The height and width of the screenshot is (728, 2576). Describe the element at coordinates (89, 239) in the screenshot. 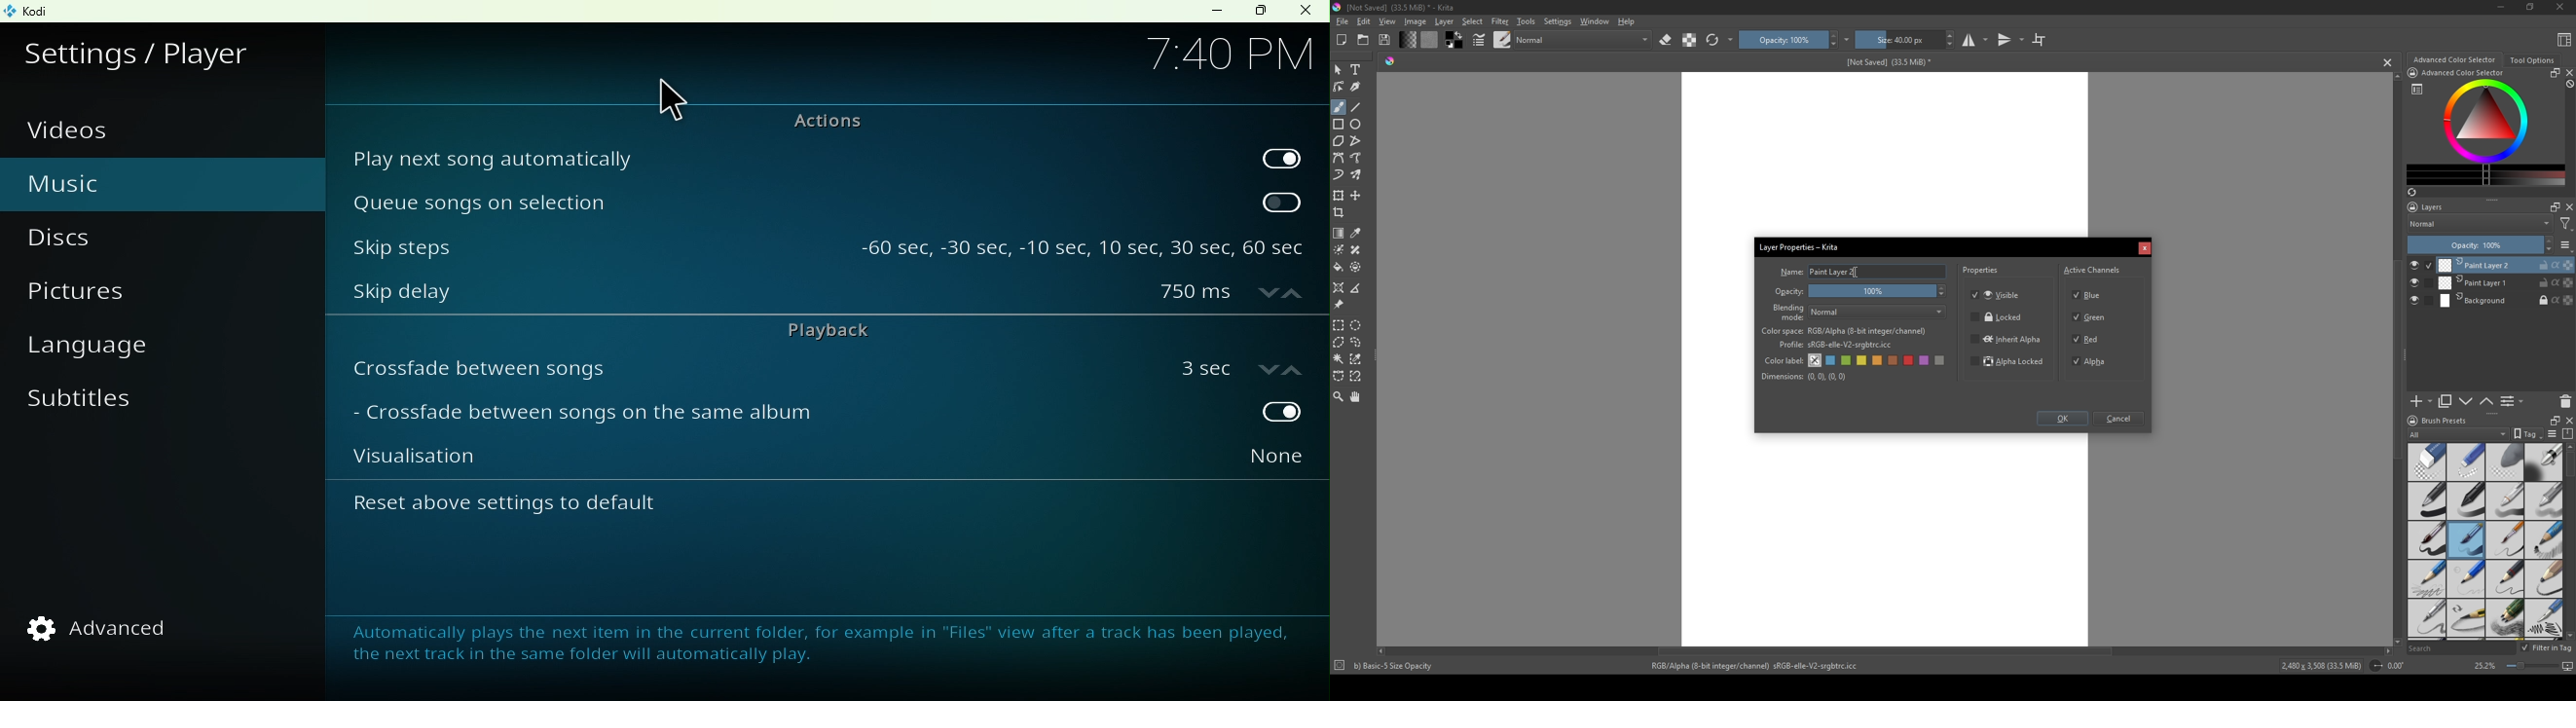

I see `Discs` at that location.